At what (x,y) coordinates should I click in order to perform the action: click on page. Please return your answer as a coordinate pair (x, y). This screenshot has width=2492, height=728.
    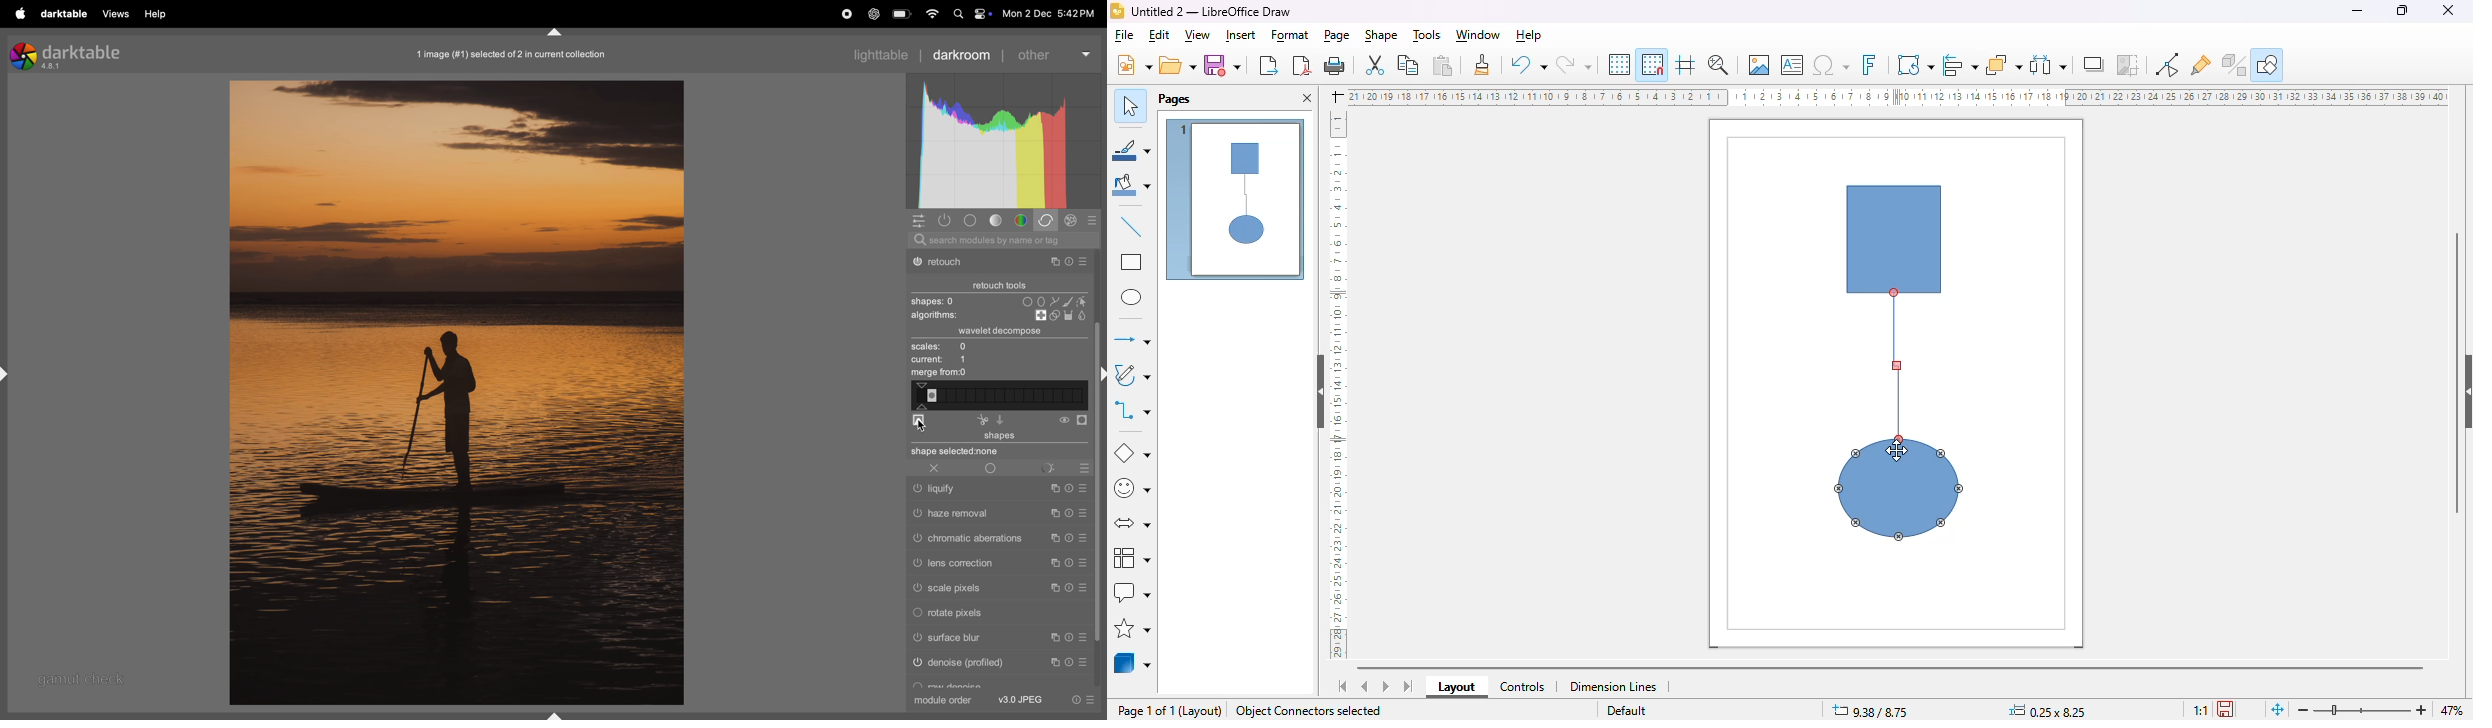
    Looking at the image, I should click on (1338, 35).